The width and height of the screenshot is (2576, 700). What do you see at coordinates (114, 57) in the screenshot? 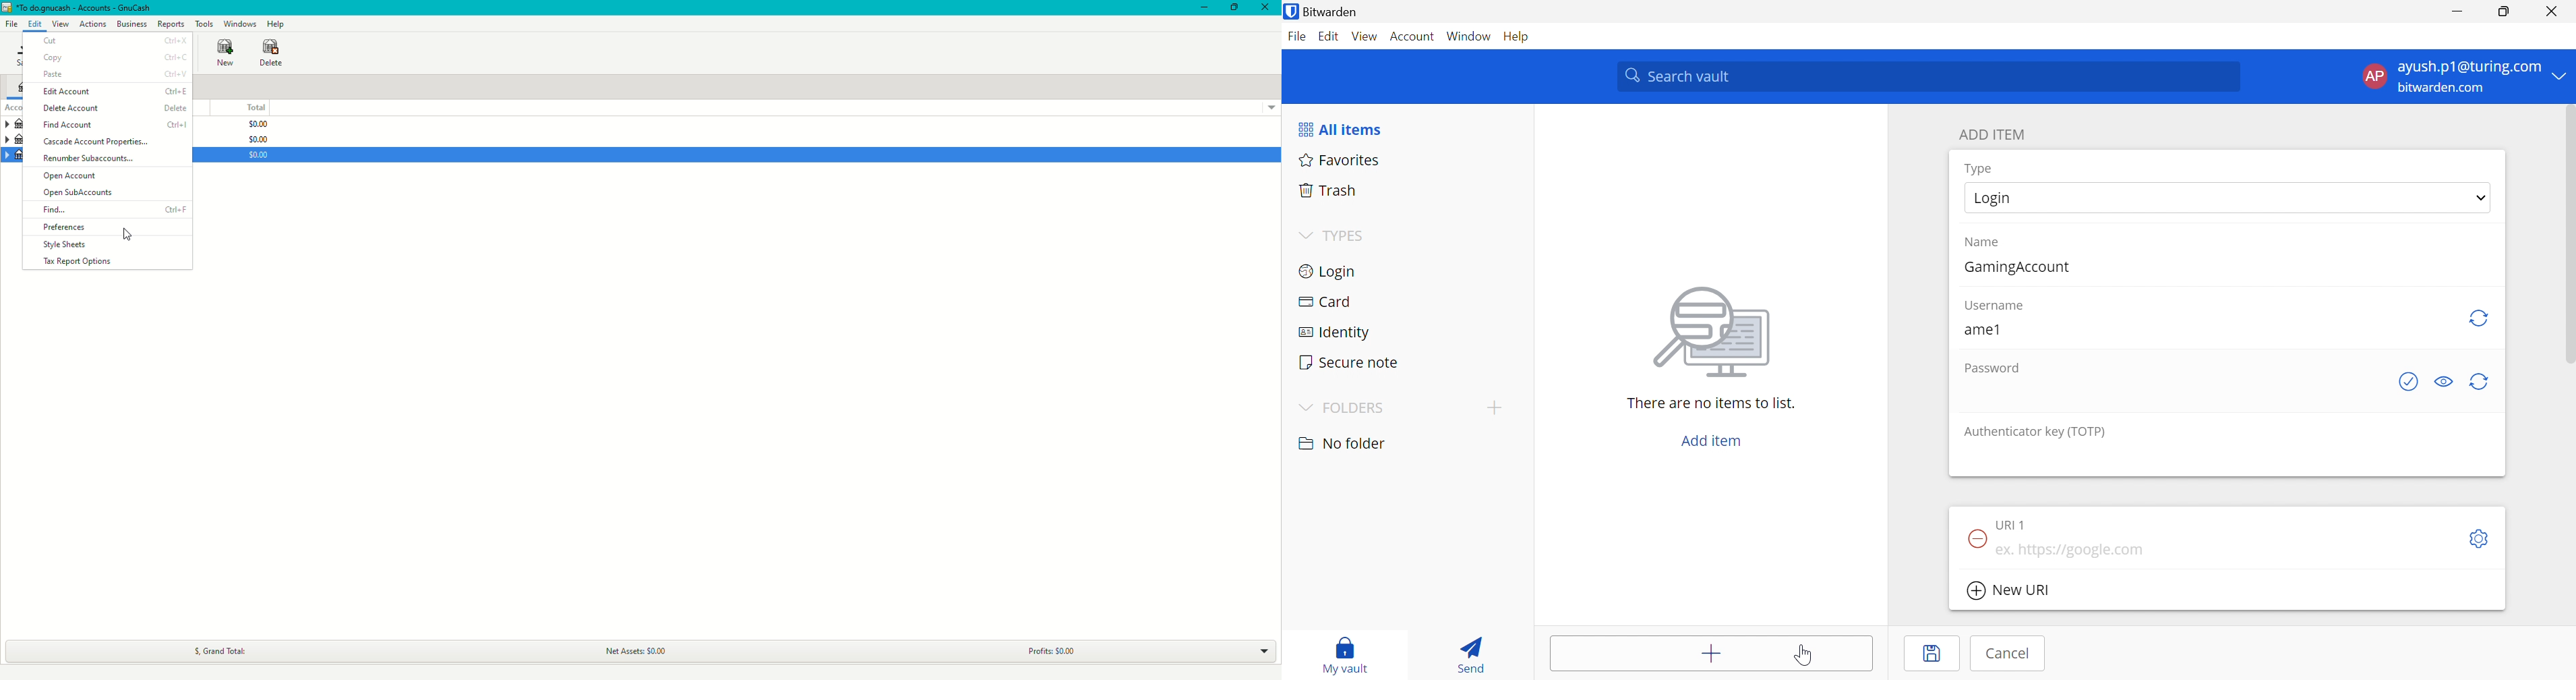
I see `Copy` at bounding box center [114, 57].